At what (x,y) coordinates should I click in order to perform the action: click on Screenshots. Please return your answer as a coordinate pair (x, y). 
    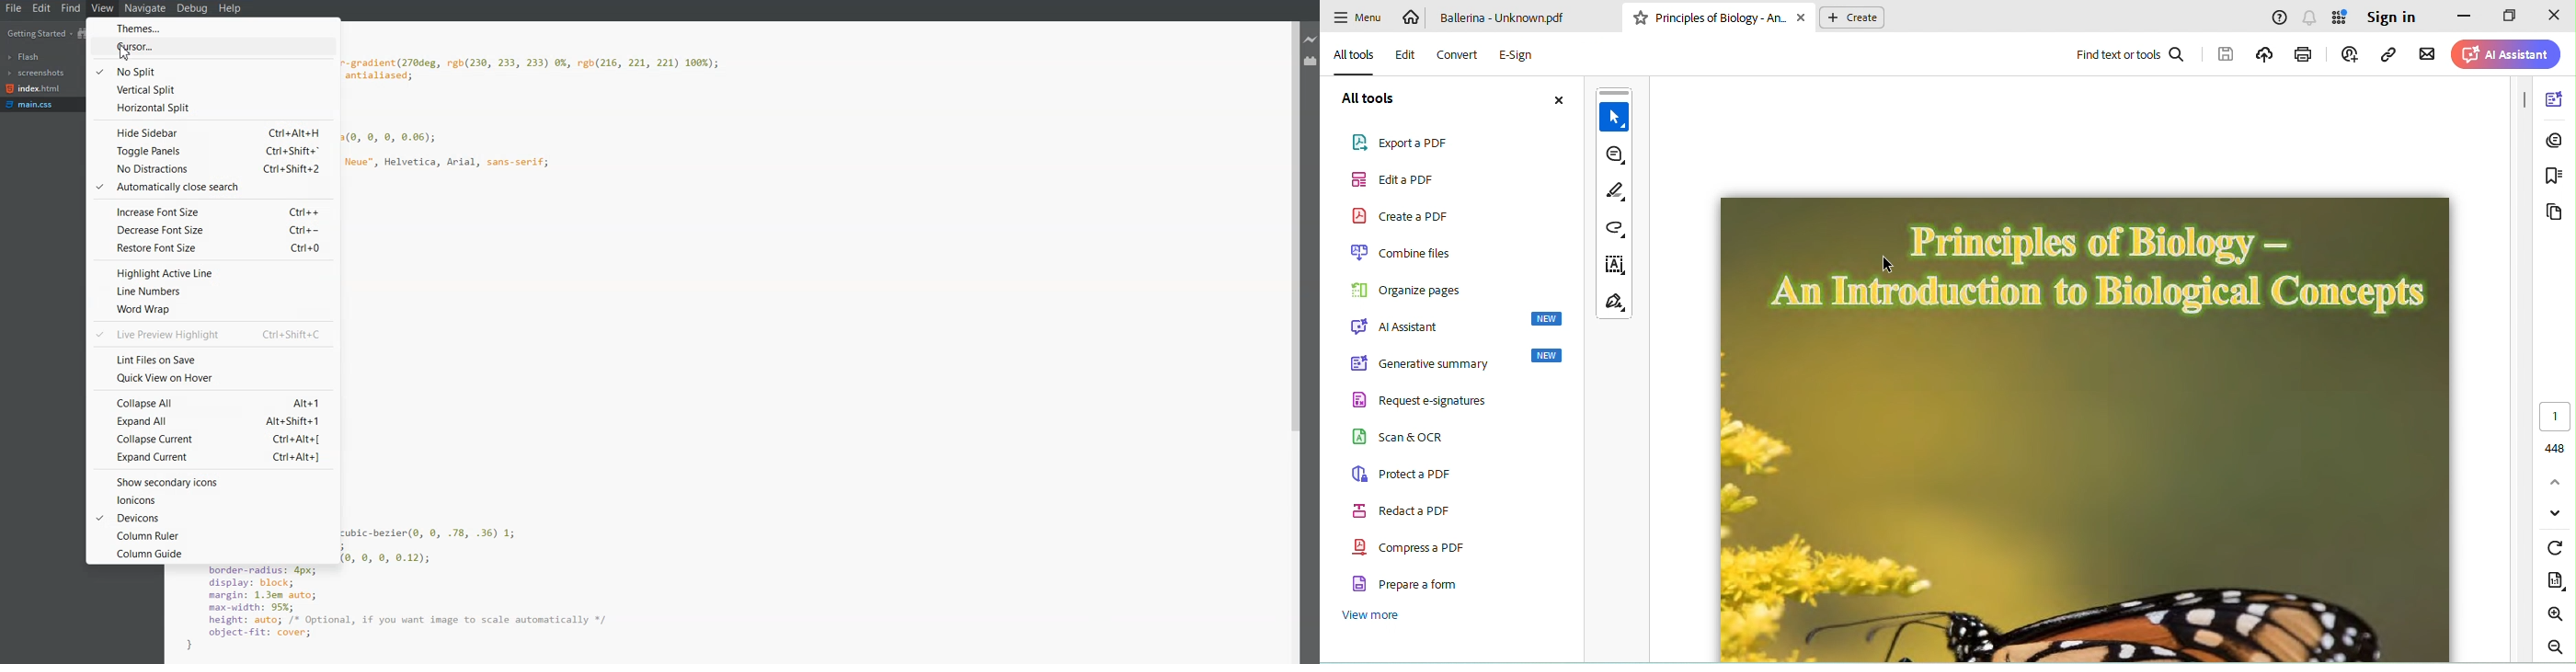
    Looking at the image, I should click on (36, 73).